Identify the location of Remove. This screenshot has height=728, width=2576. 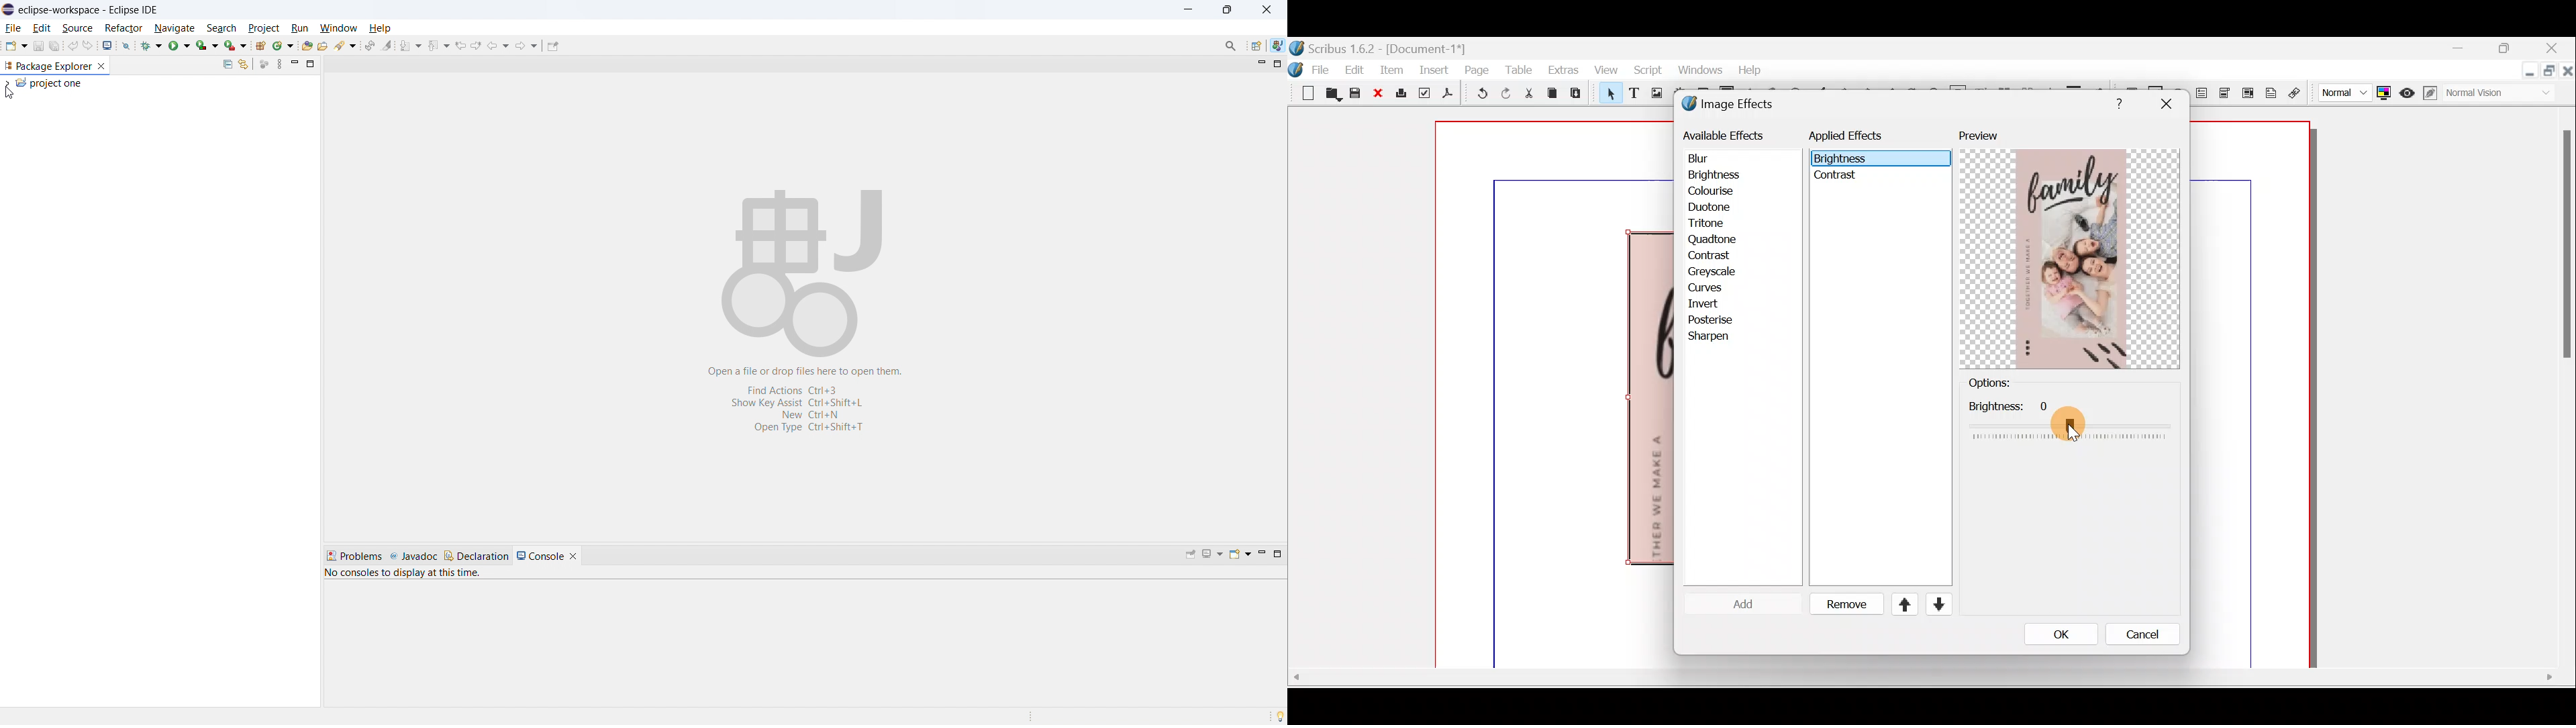
(1841, 605).